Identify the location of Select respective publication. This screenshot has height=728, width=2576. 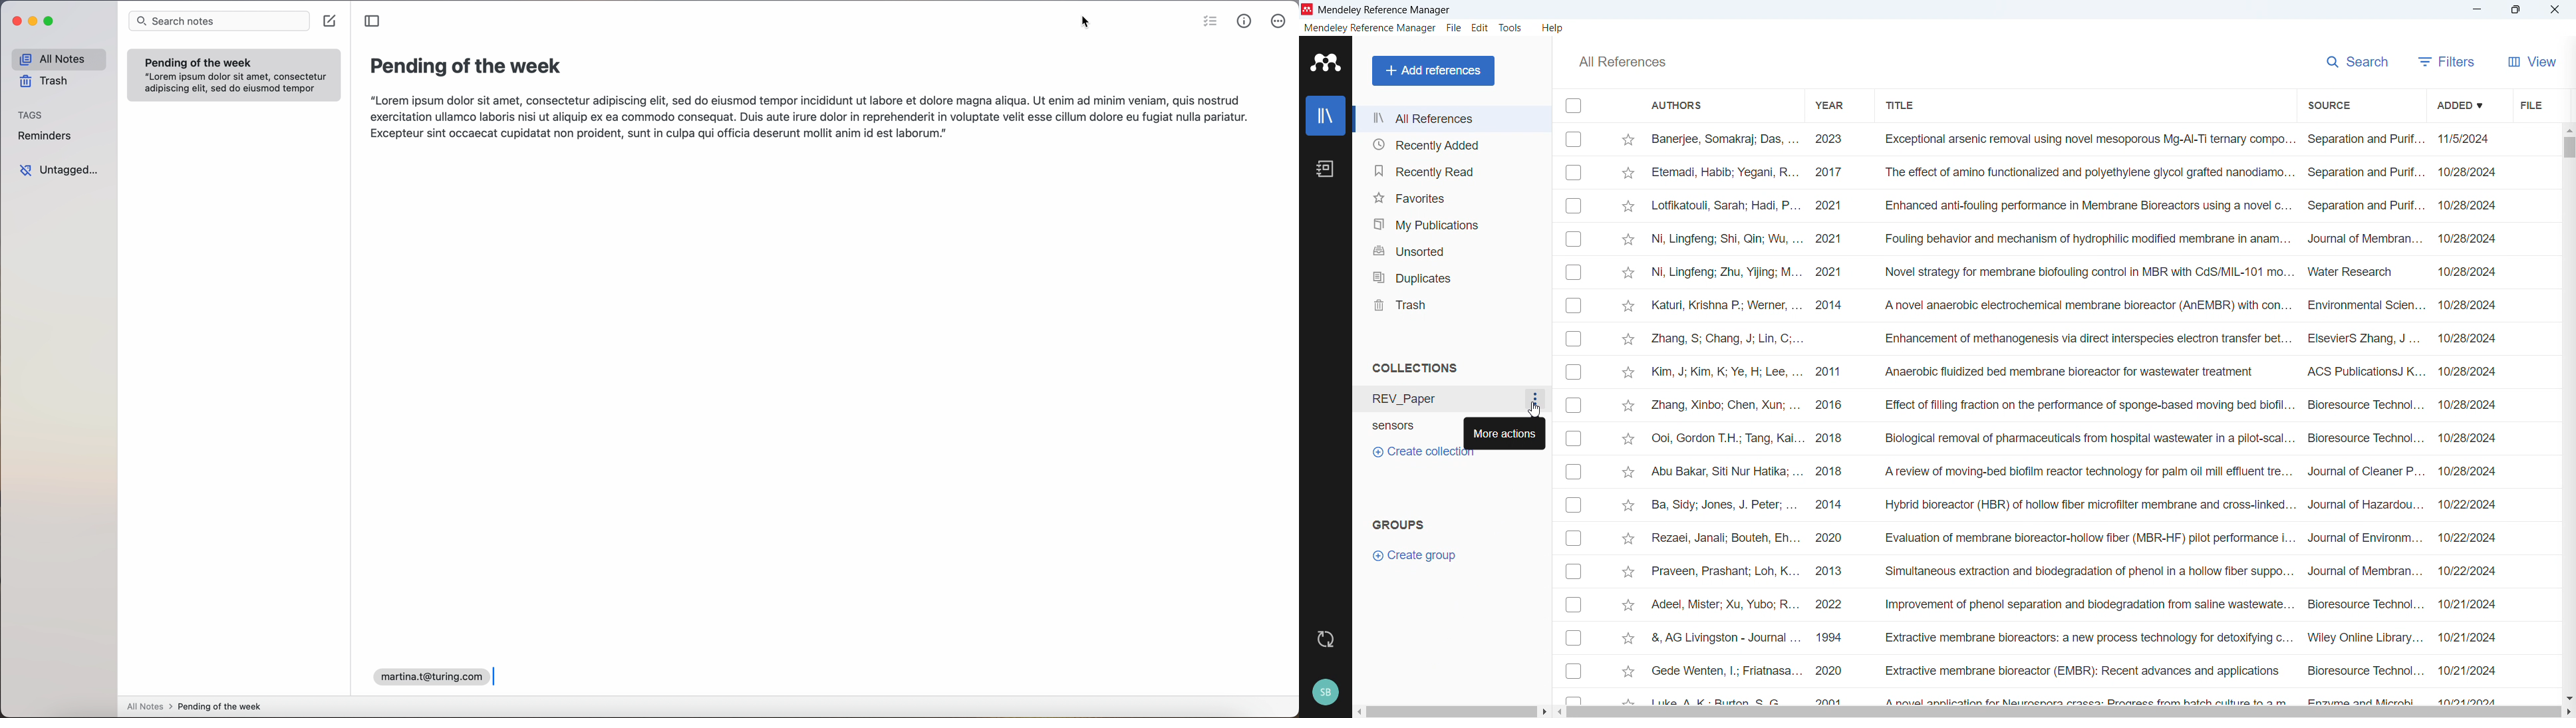
(1574, 239).